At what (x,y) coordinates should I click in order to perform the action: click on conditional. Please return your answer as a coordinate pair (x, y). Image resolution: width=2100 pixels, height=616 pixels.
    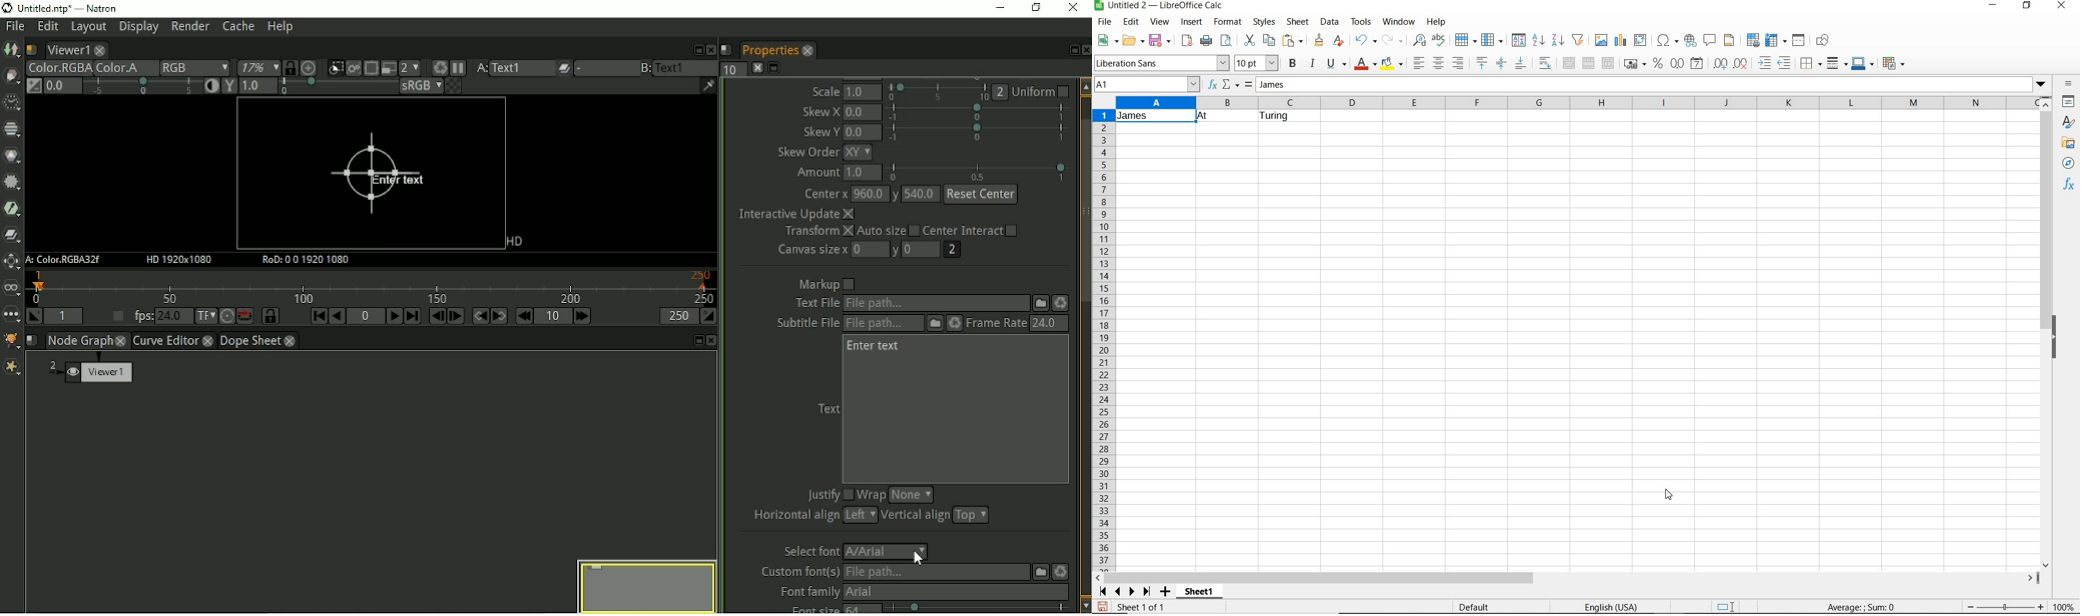
    Looking at the image, I should click on (1895, 62).